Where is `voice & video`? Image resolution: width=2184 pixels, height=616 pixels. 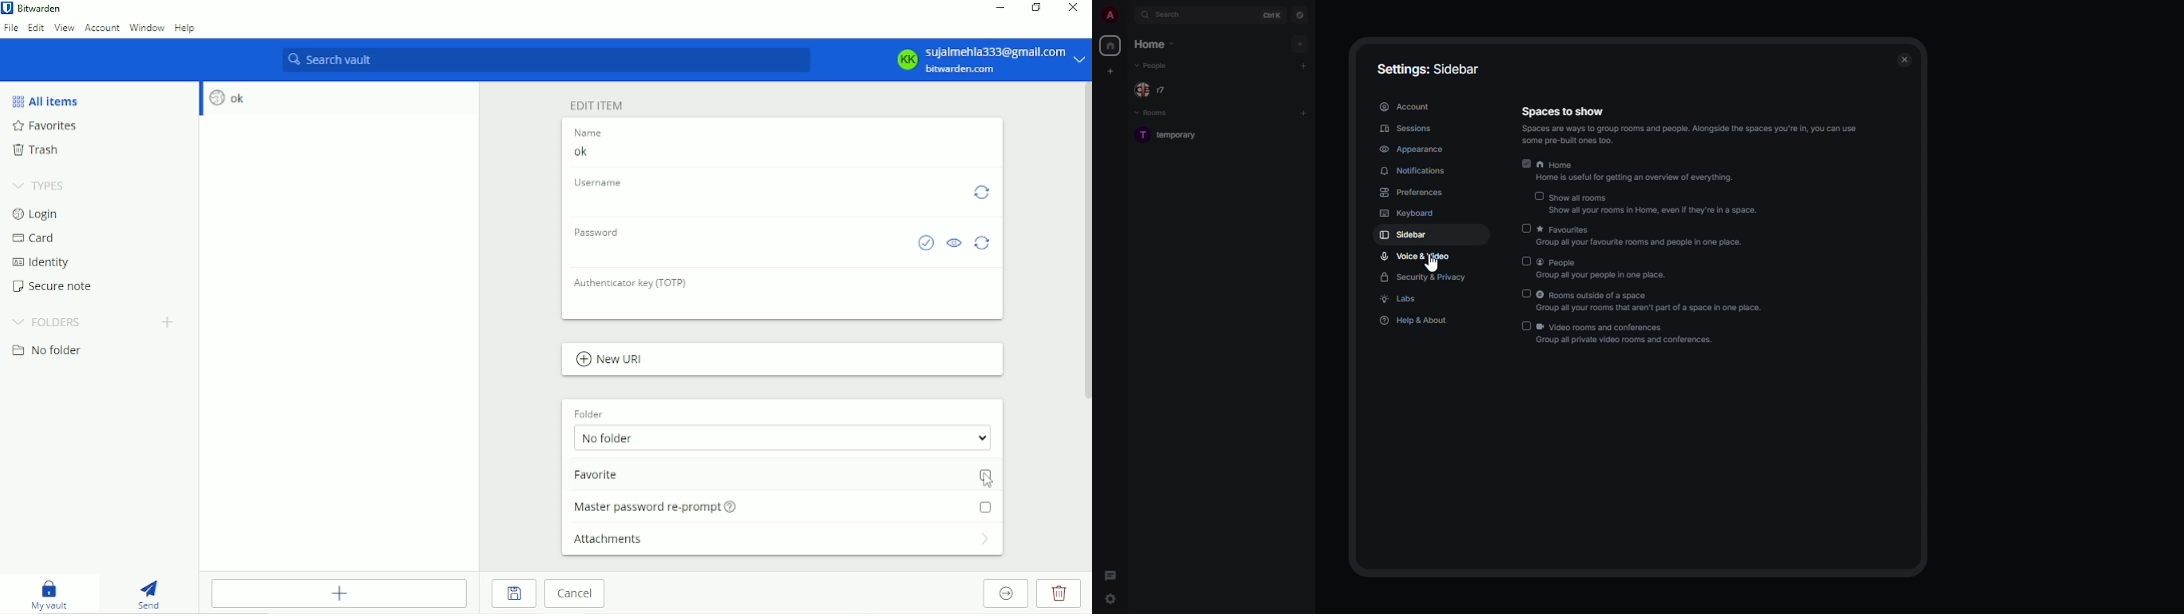 voice & video is located at coordinates (1416, 255).